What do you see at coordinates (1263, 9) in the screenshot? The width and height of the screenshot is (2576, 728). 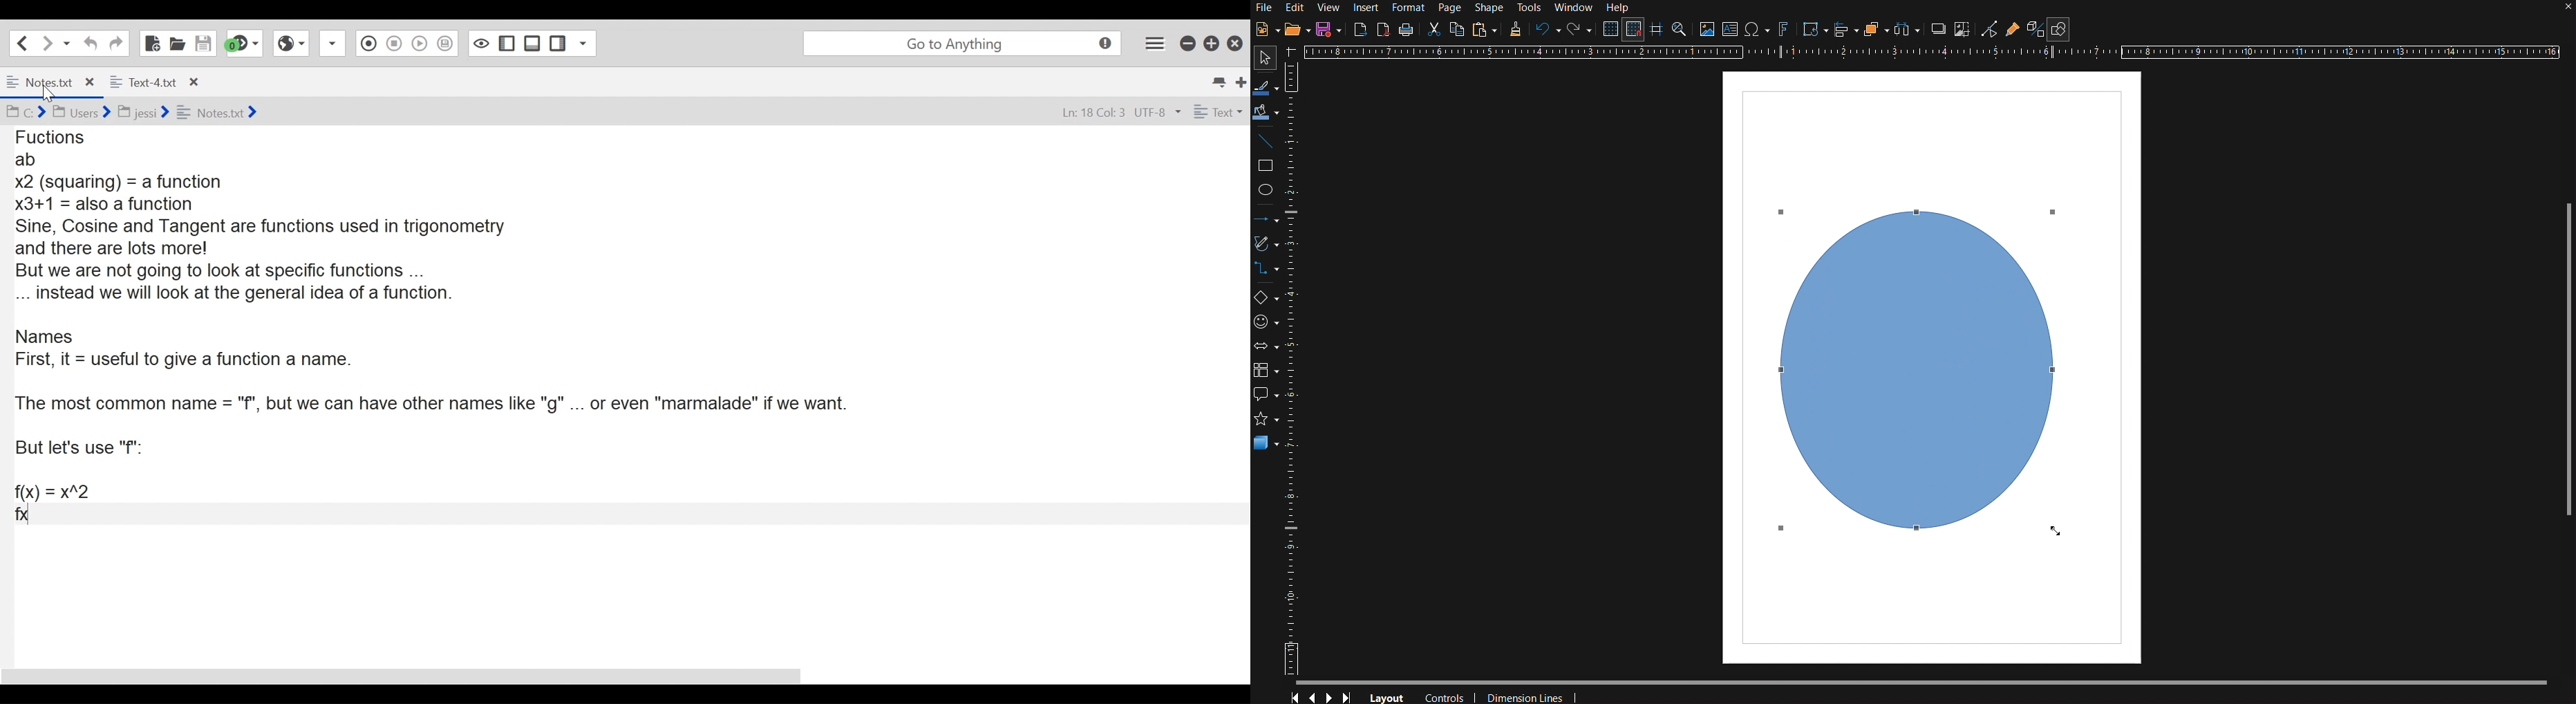 I see `File` at bounding box center [1263, 9].